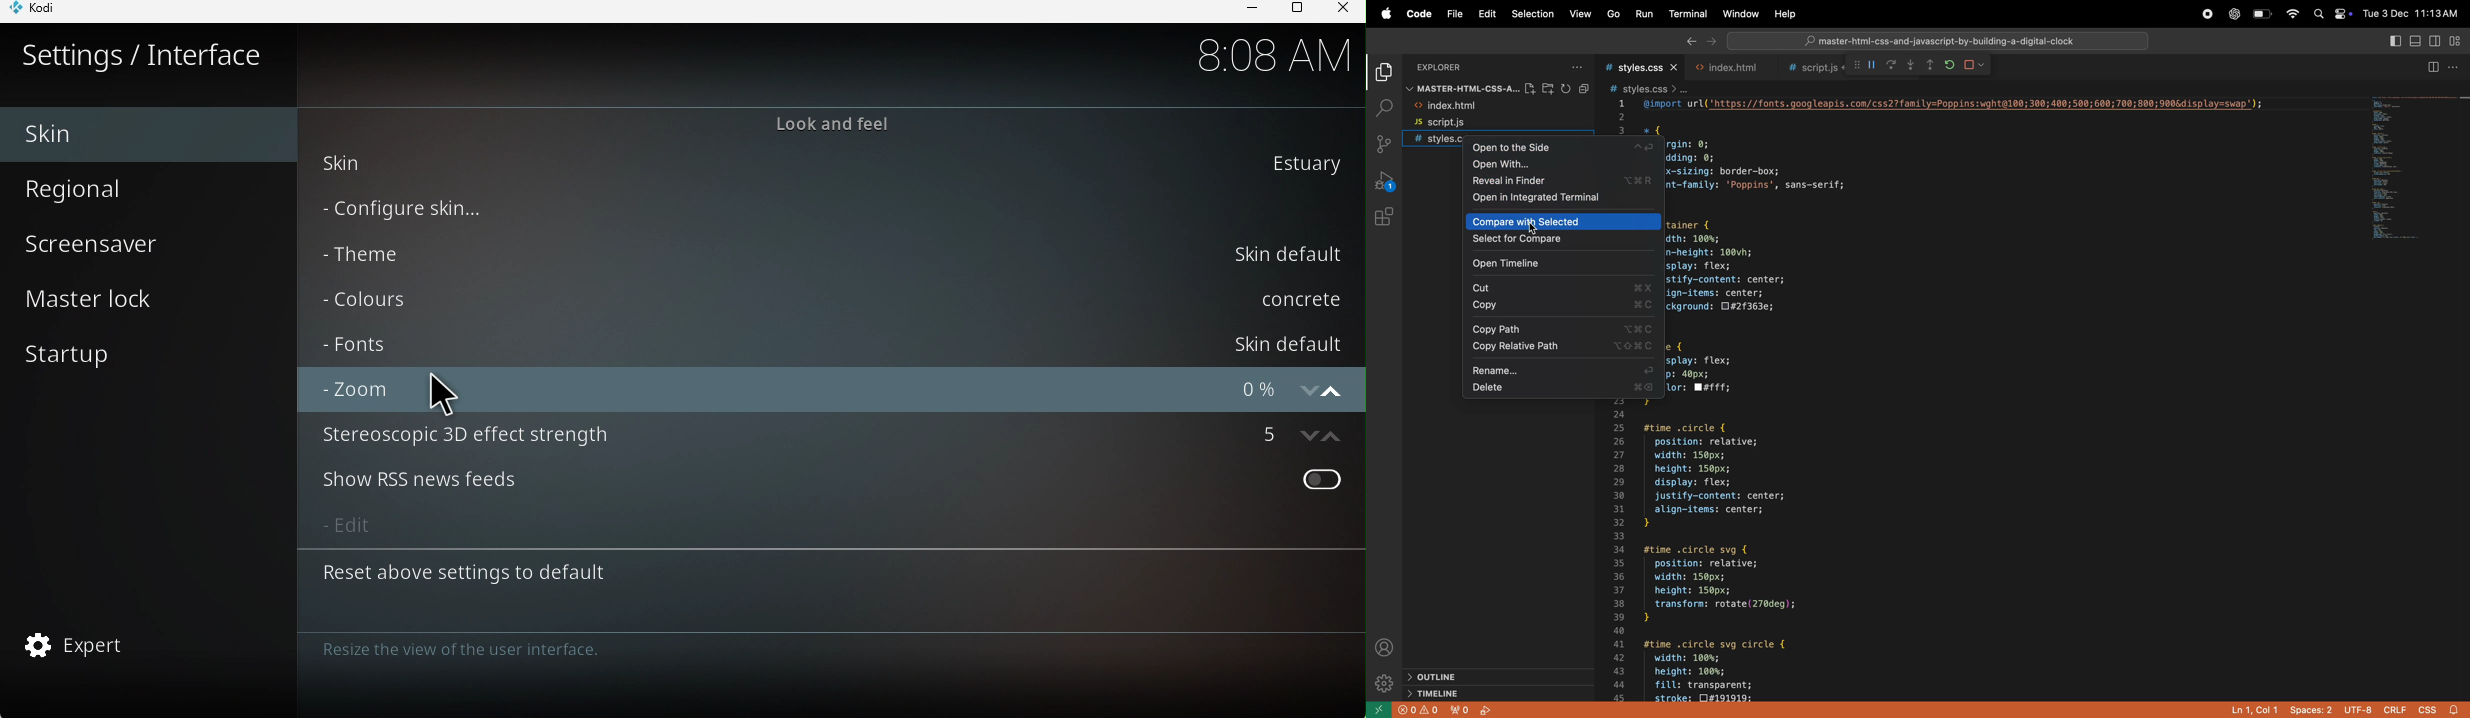  What do you see at coordinates (117, 191) in the screenshot?
I see `Regional` at bounding box center [117, 191].